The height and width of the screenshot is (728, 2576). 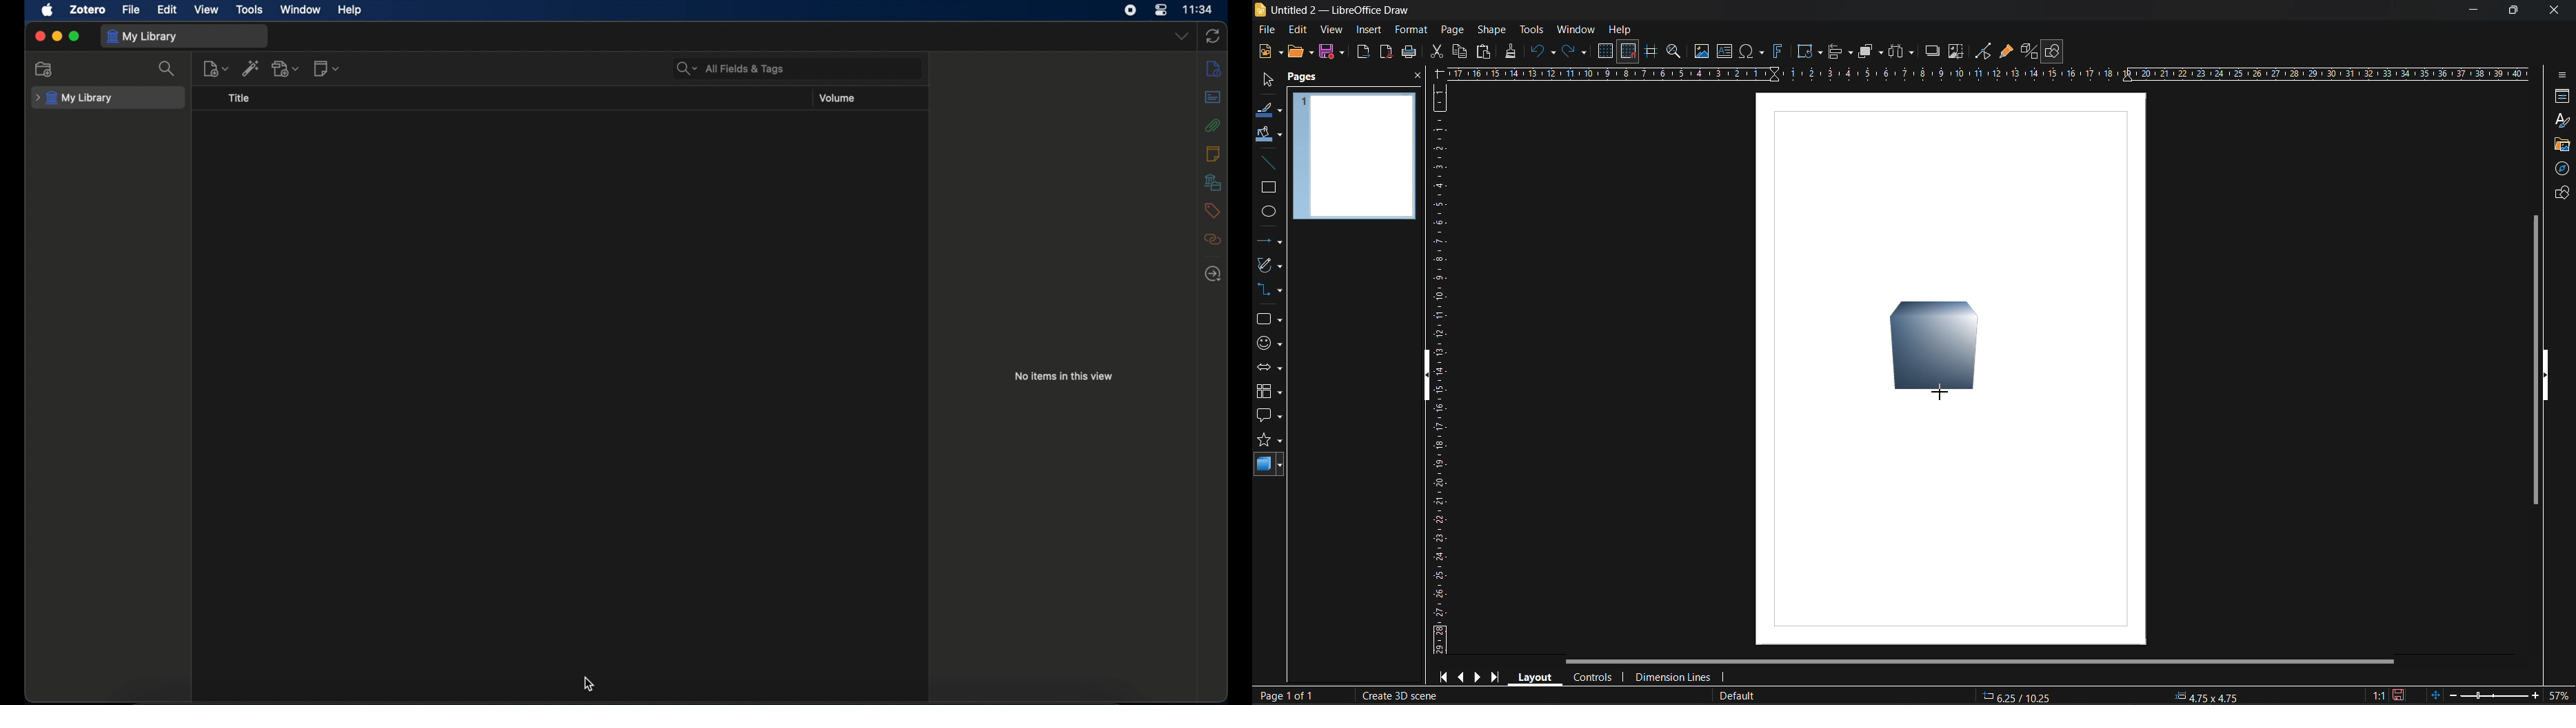 What do you see at coordinates (1811, 52) in the screenshot?
I see `transformations` at bounding box center [1811, 52].